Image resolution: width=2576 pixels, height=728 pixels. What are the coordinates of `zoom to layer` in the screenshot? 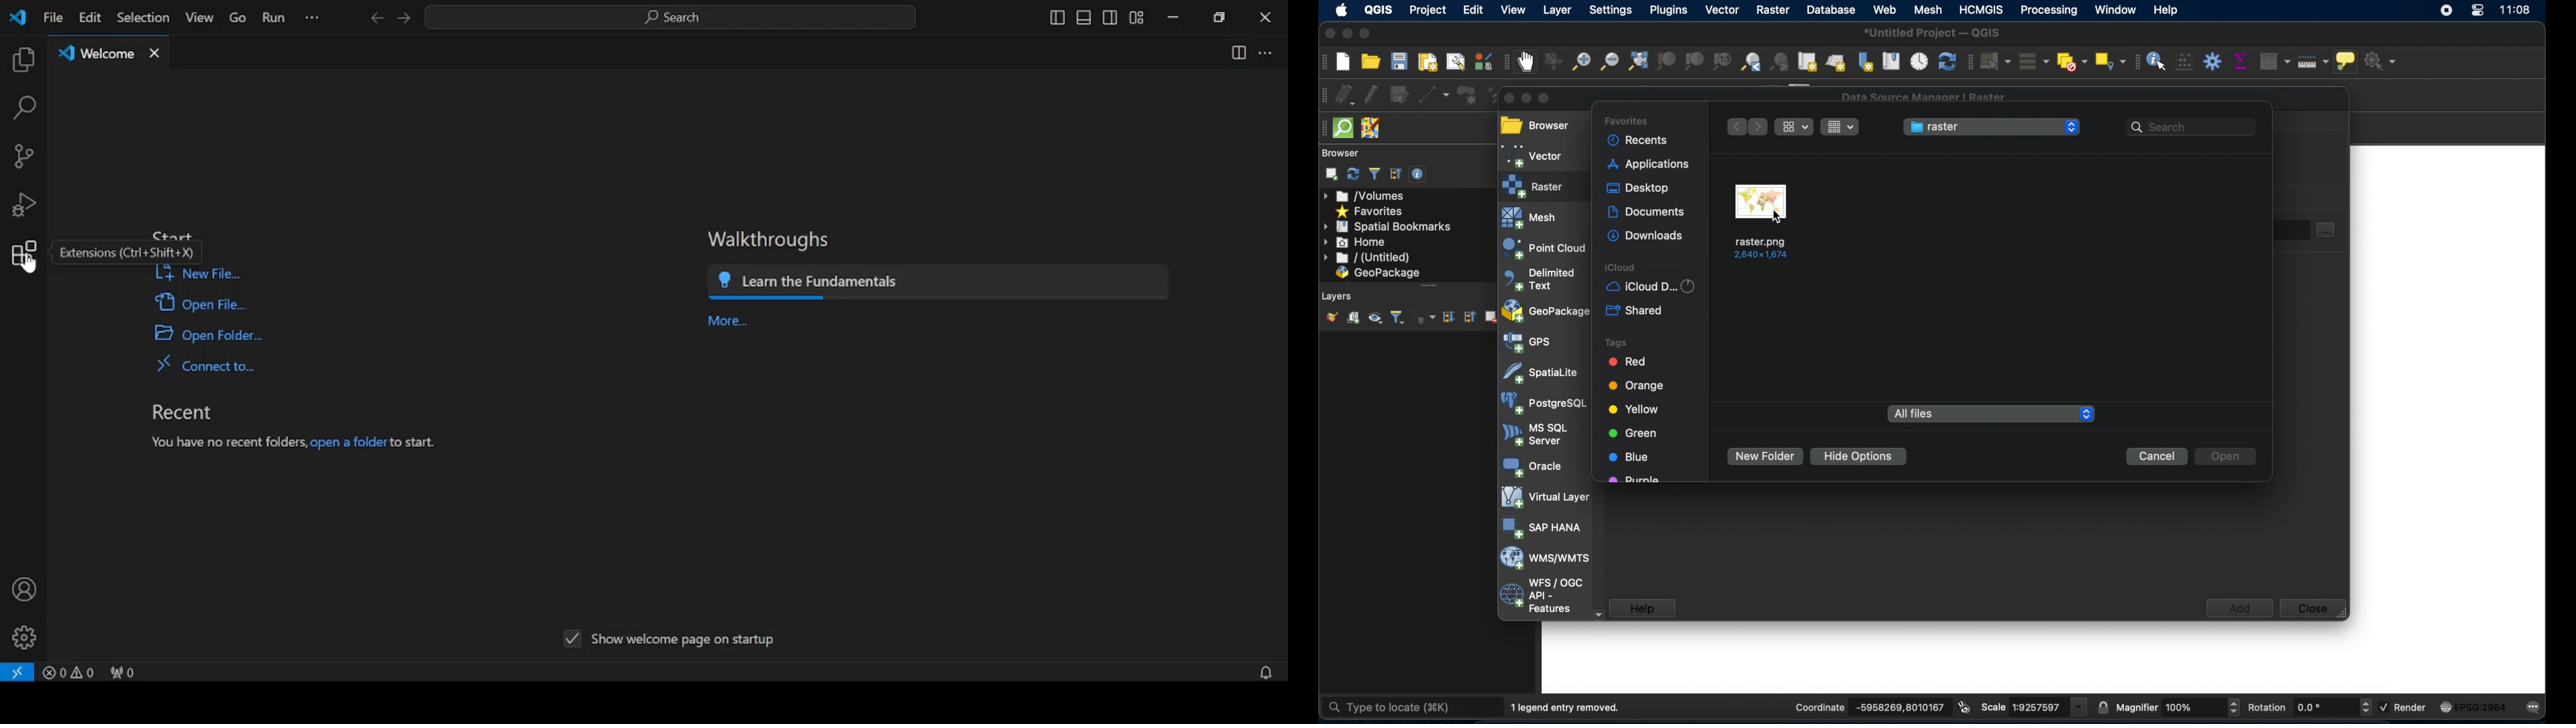 It's located at (1693, 61).